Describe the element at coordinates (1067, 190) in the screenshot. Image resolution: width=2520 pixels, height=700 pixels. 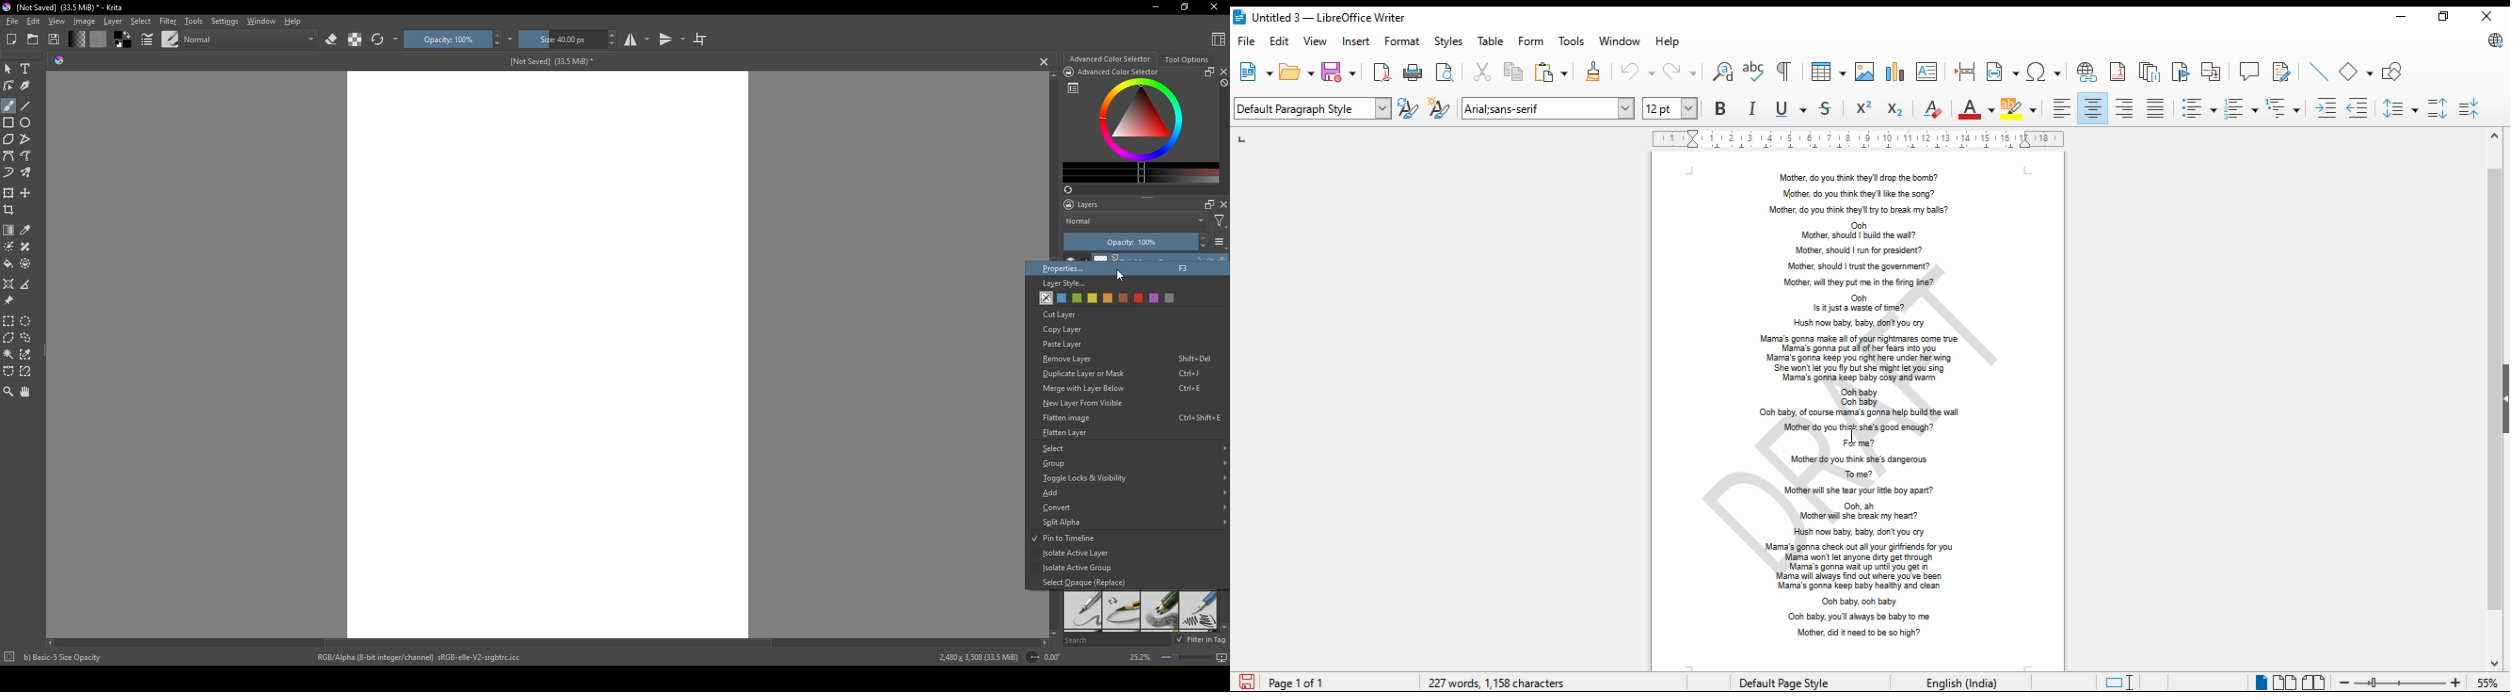
I see `refresh` at that location.